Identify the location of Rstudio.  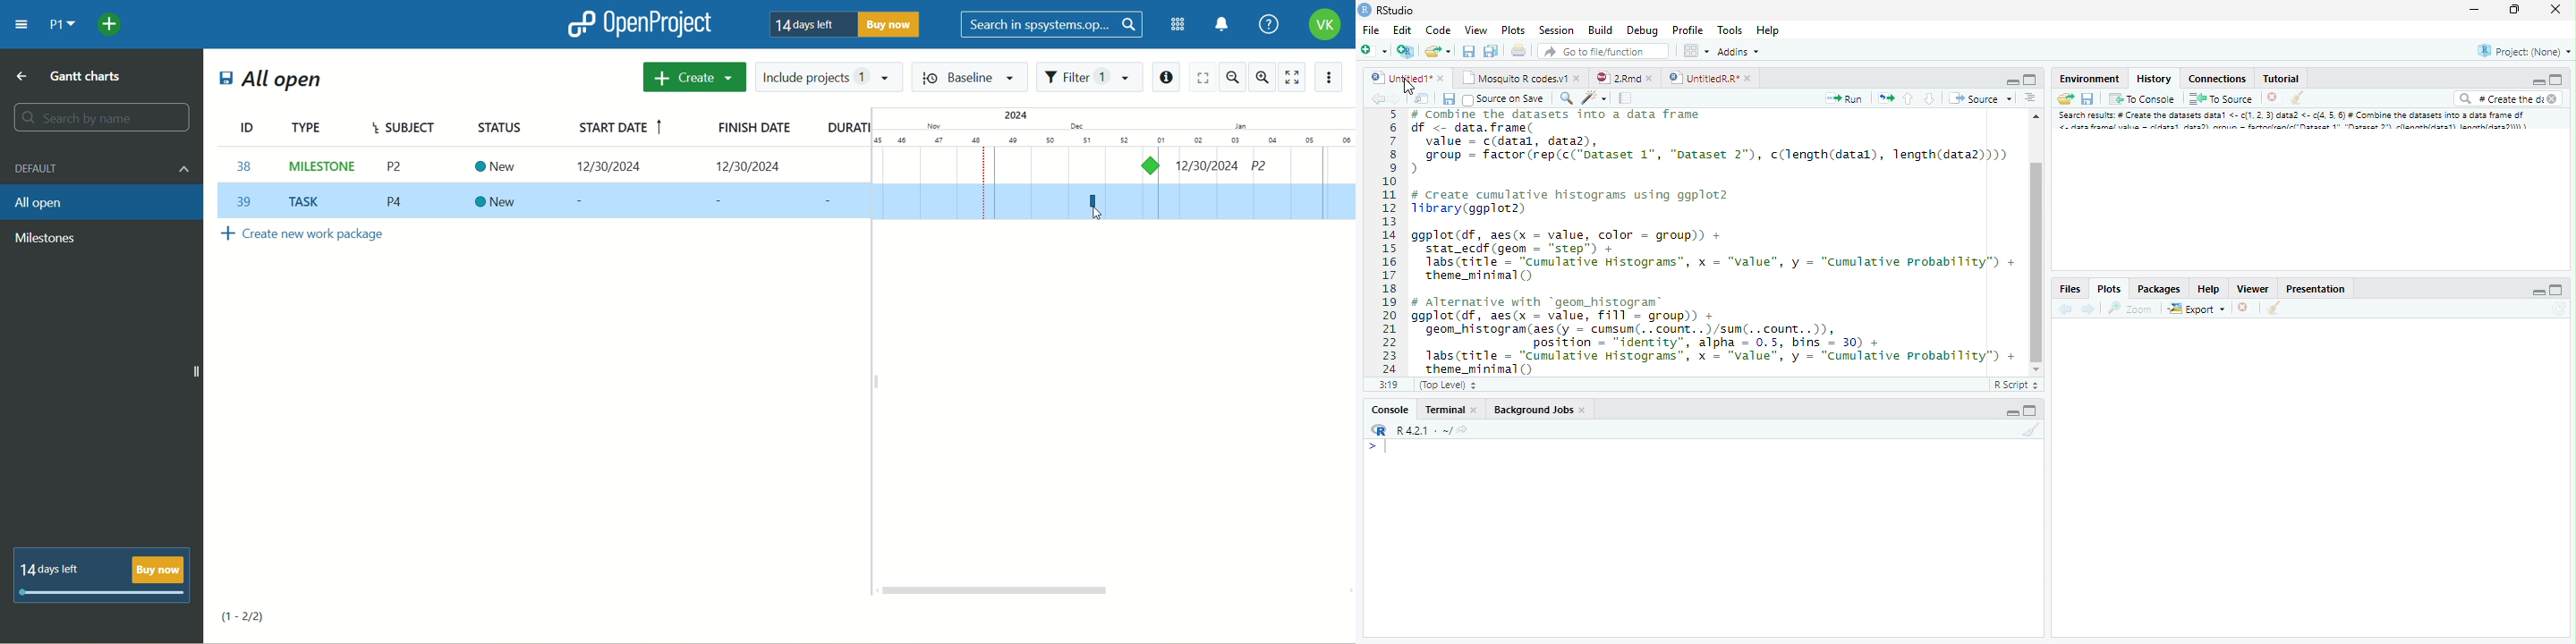
(1386, 9).